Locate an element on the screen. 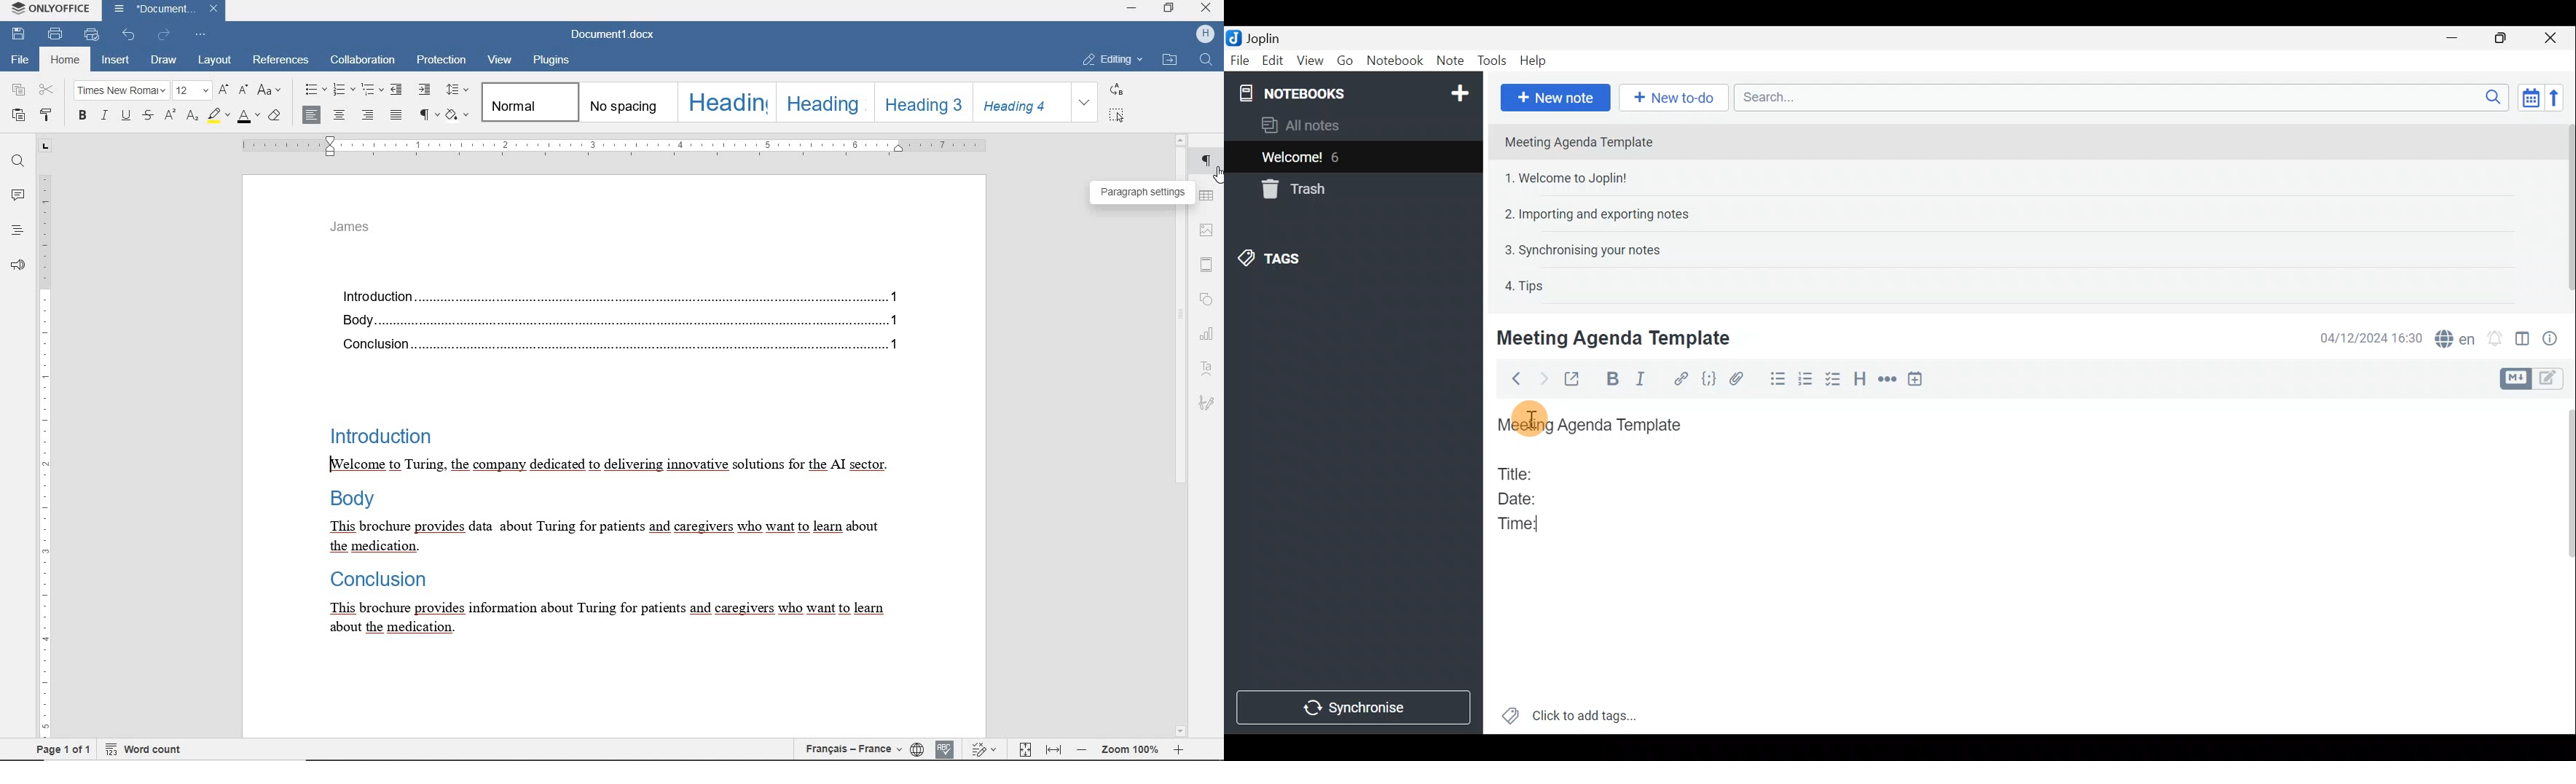 This screenshot has width=2576, height=784. save is located at coordinates (20, 35).